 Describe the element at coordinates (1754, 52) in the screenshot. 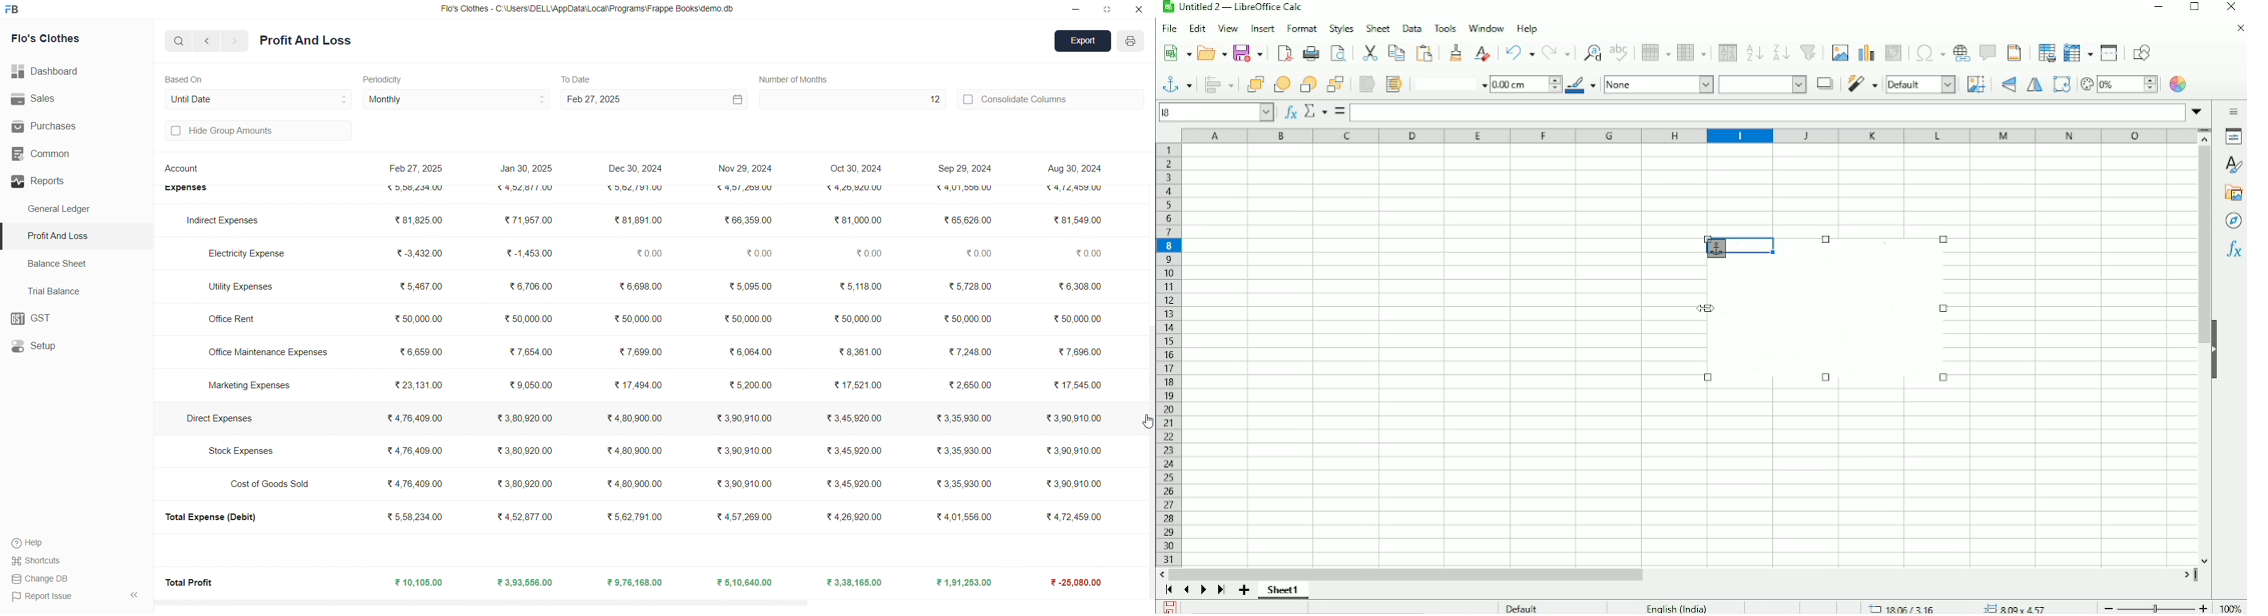

I see `Sort ascending` at that location.